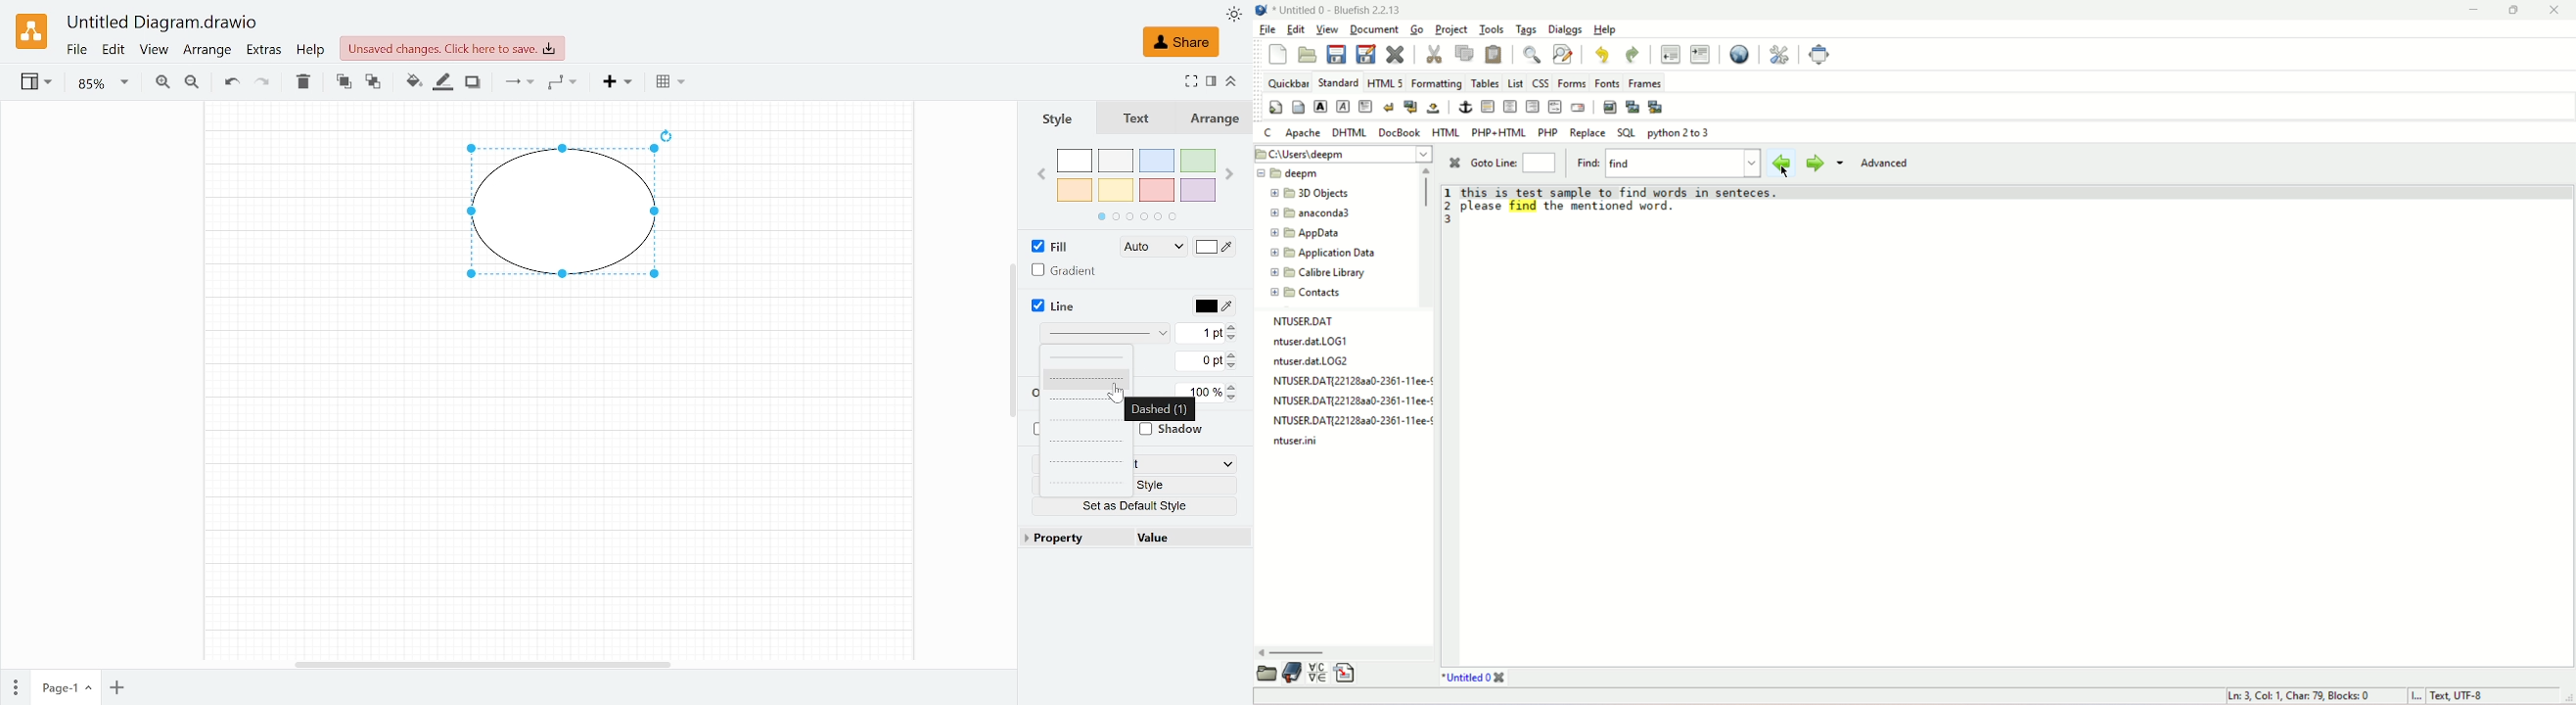  I want to click on Shadow, so click(475, 81).